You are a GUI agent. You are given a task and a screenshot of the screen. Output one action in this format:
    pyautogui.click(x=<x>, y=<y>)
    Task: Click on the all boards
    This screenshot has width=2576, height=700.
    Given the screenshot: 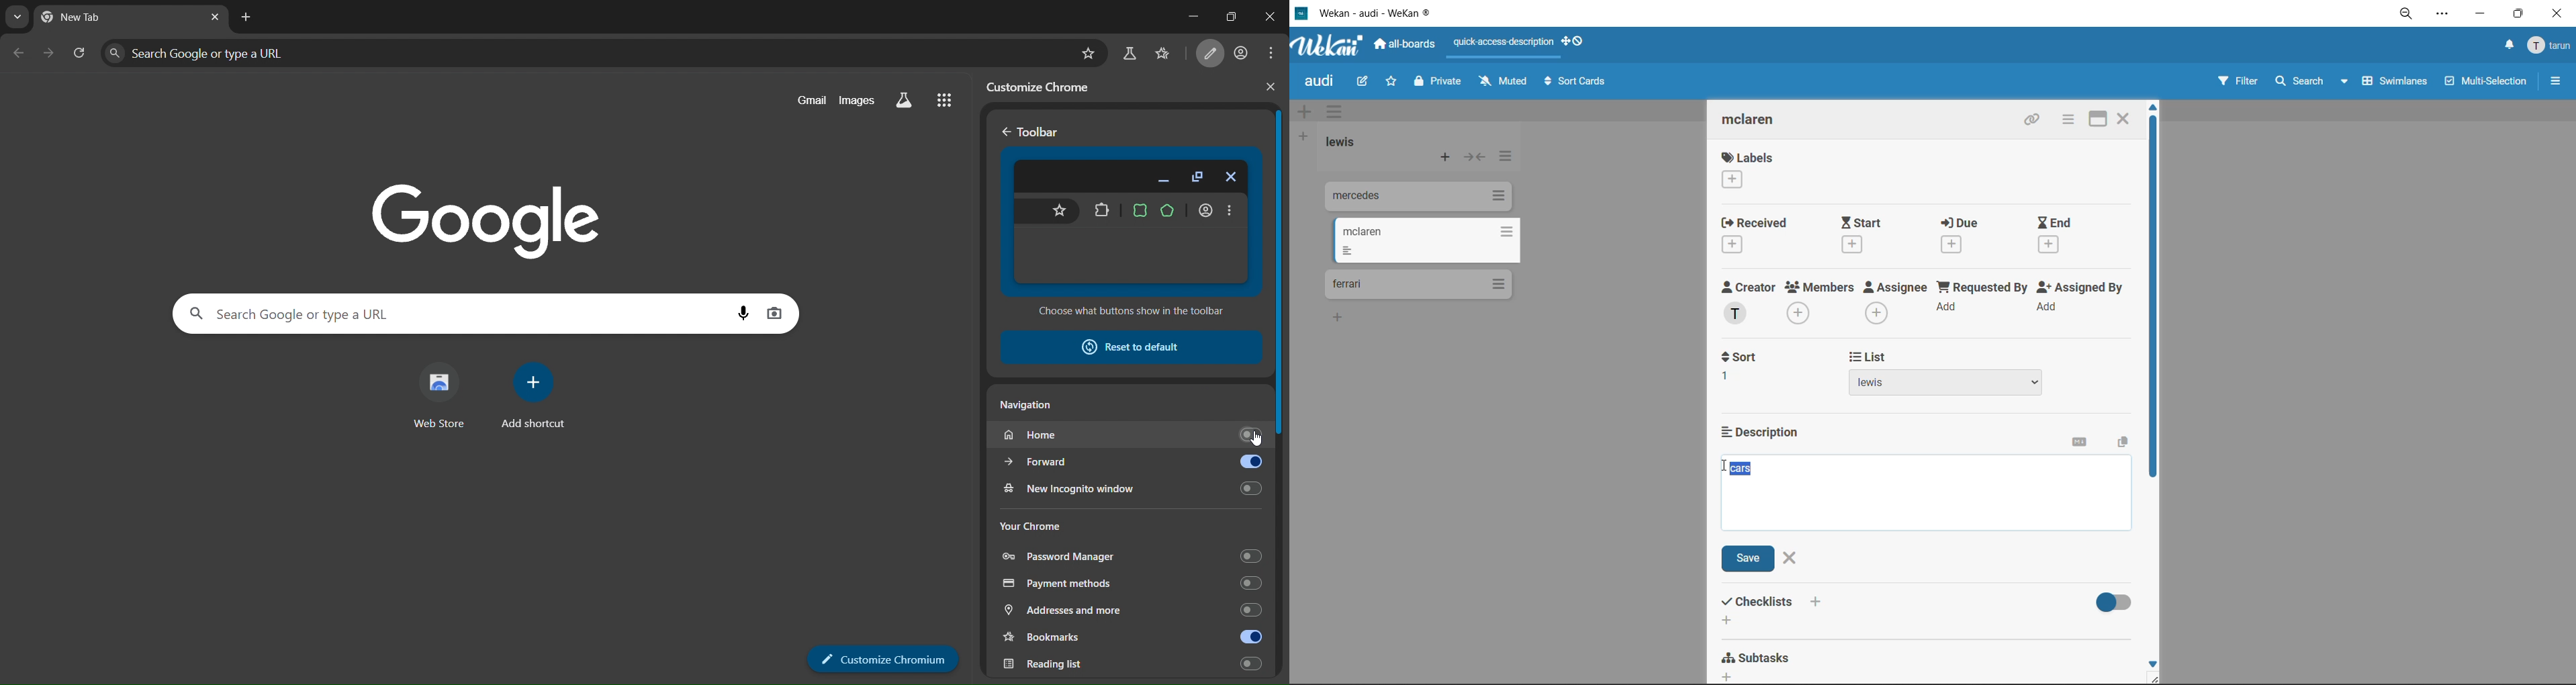 What is the action you would take?
    pyautogui.click(x=1405, y=44)
    